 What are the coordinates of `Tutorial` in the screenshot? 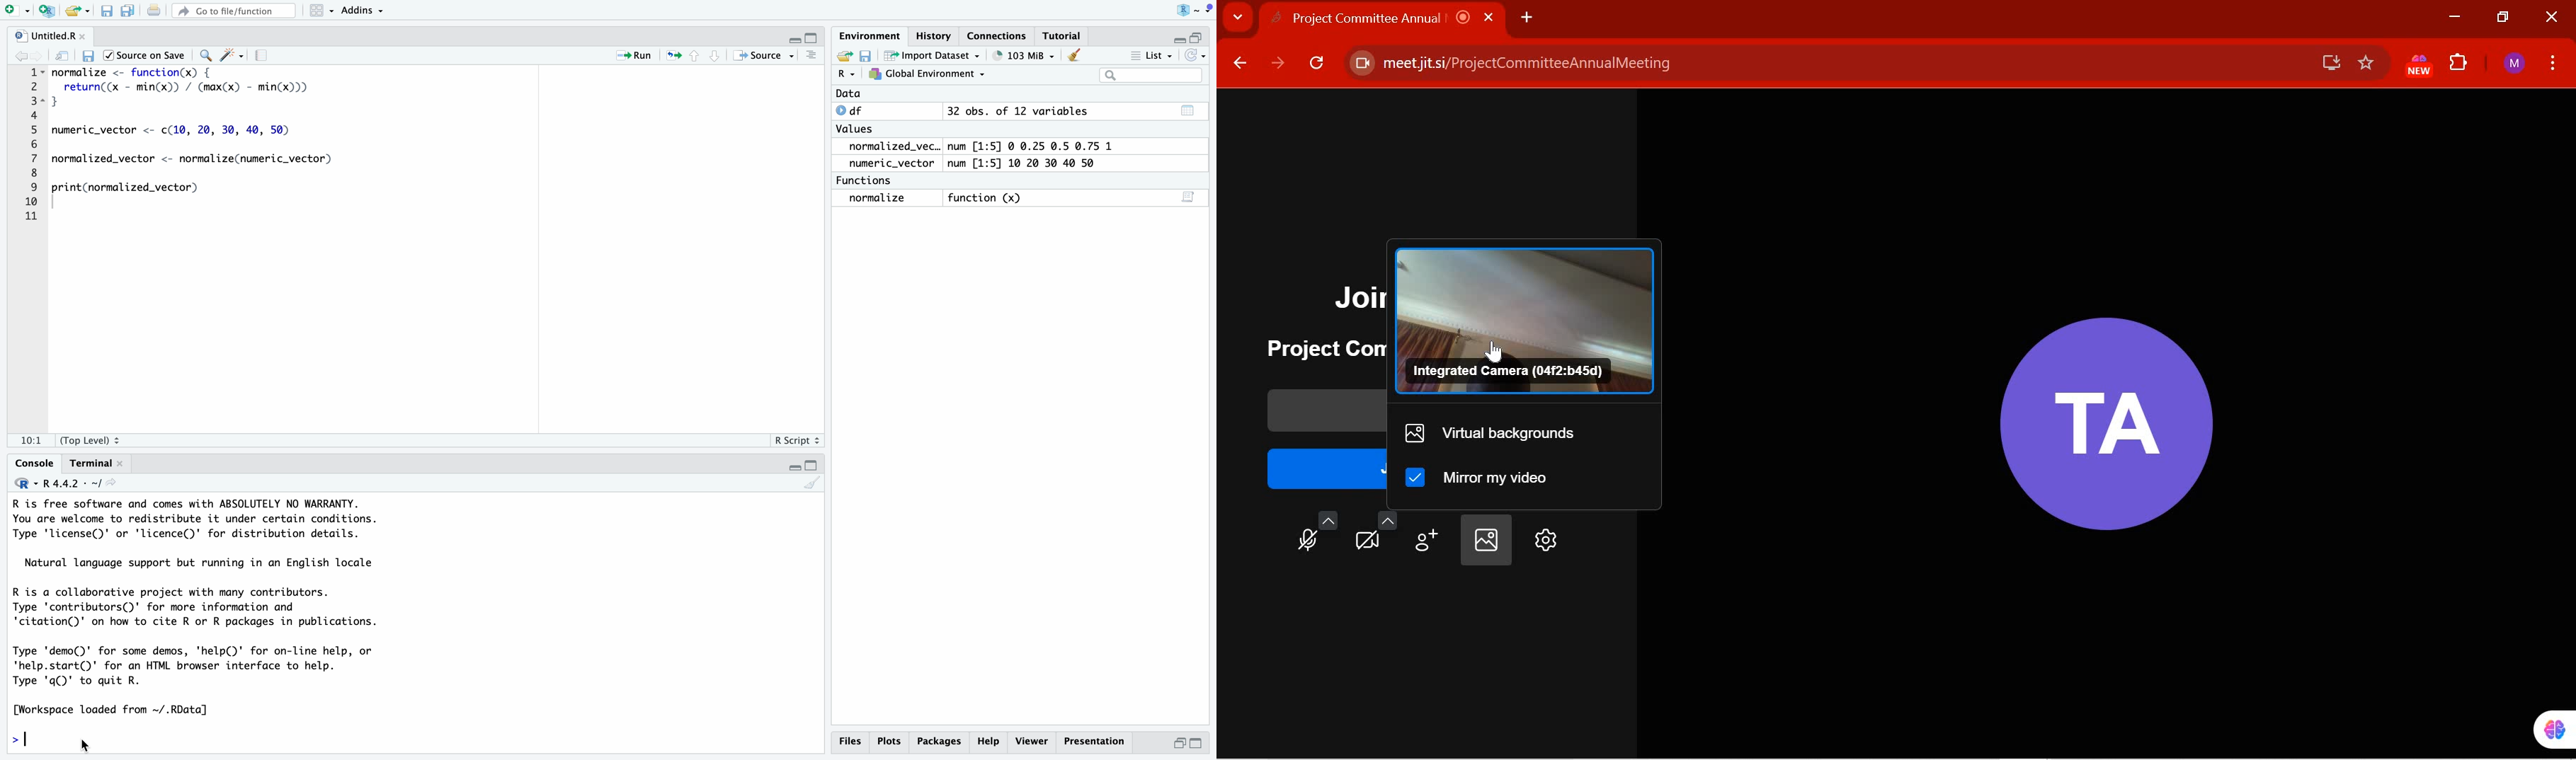 It's located at (1063, 35).